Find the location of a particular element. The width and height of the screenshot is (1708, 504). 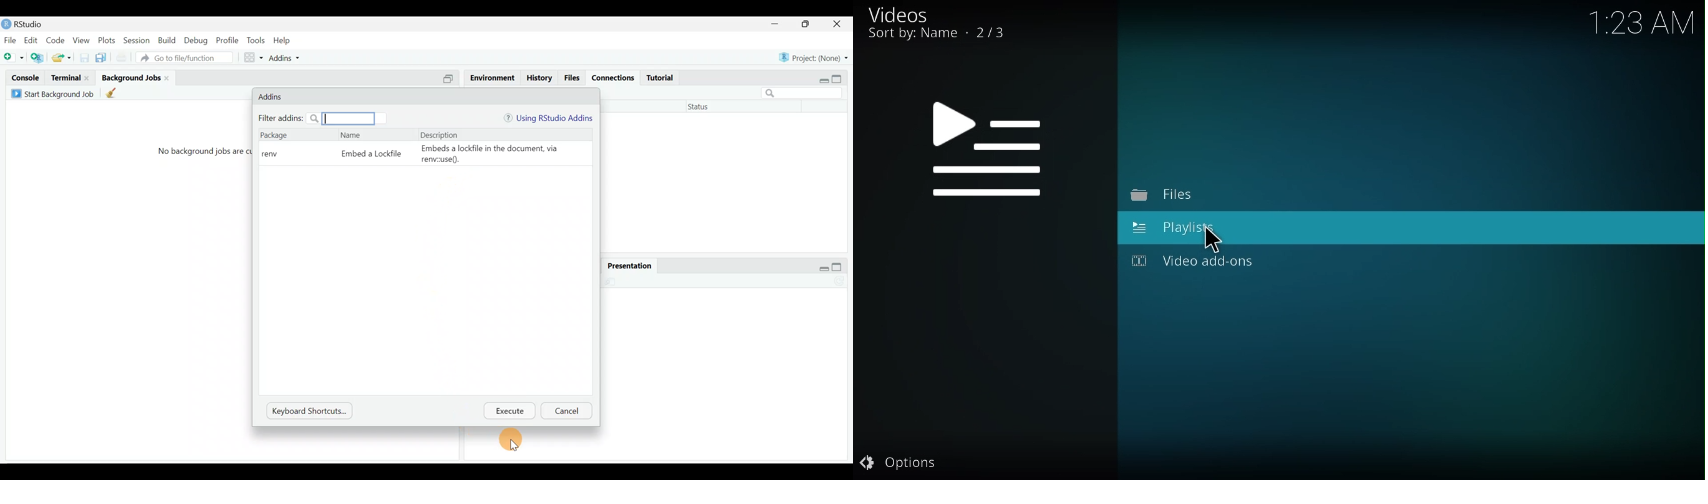

maximize is located at coordinates (839, 264).